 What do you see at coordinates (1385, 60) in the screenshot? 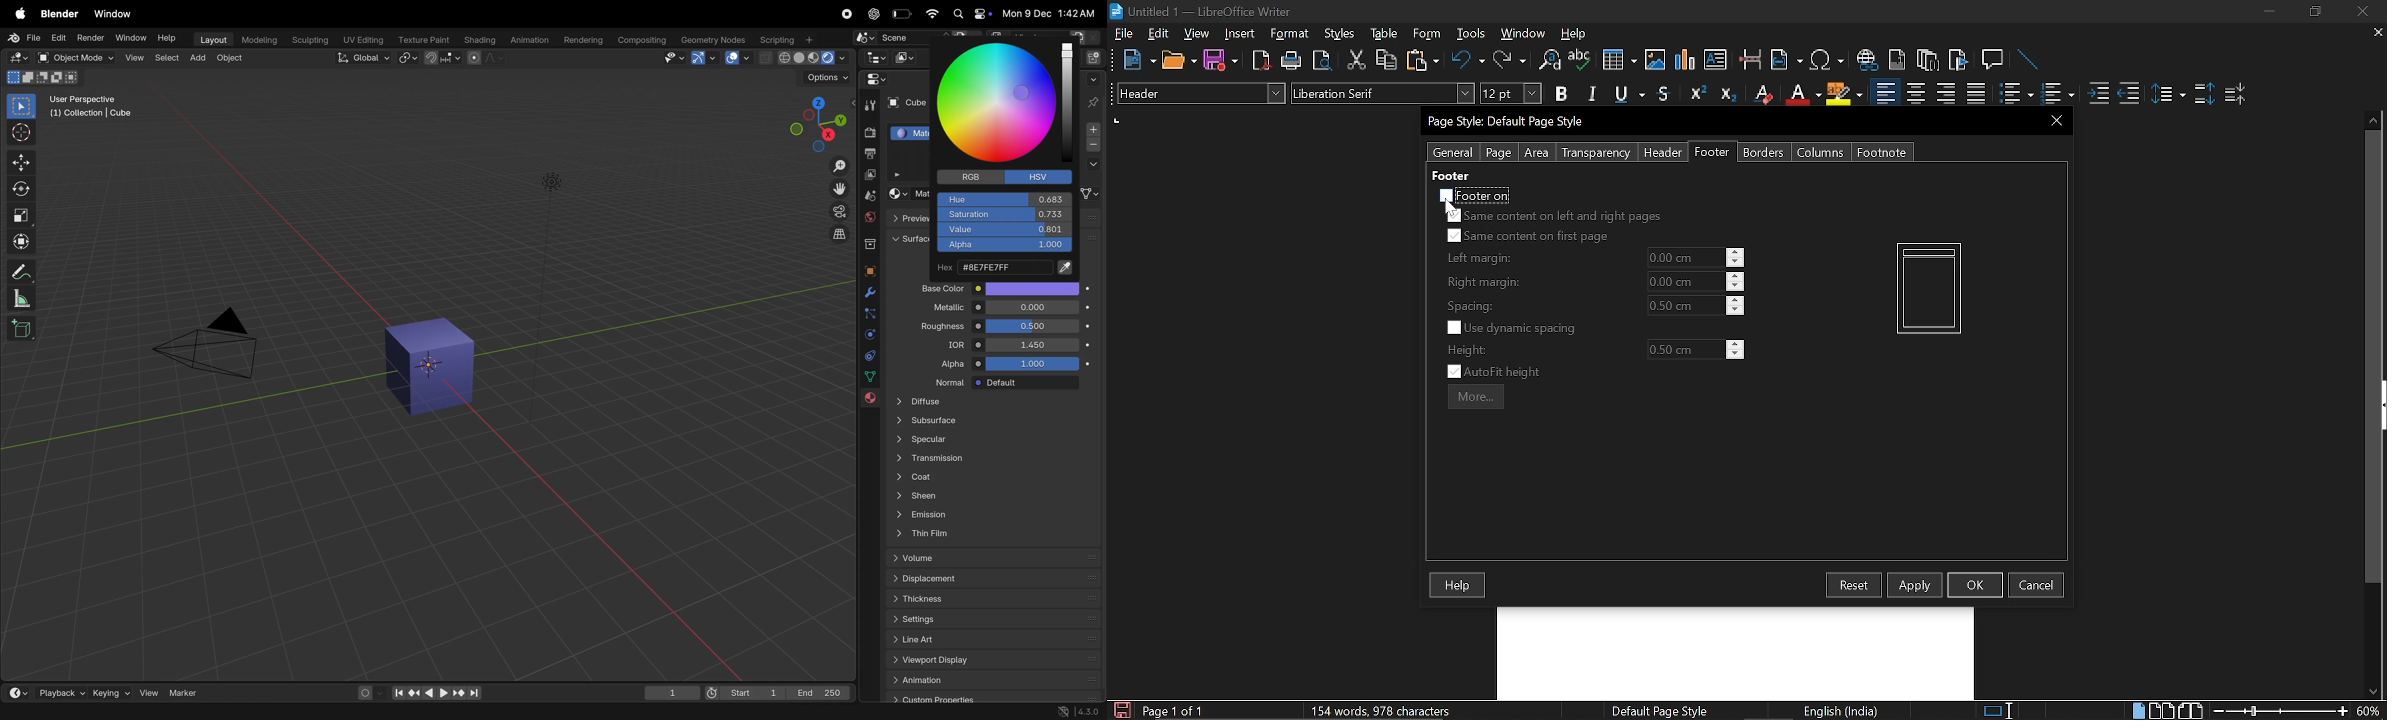
I see `Copy` at bounding box center [1385, 60].